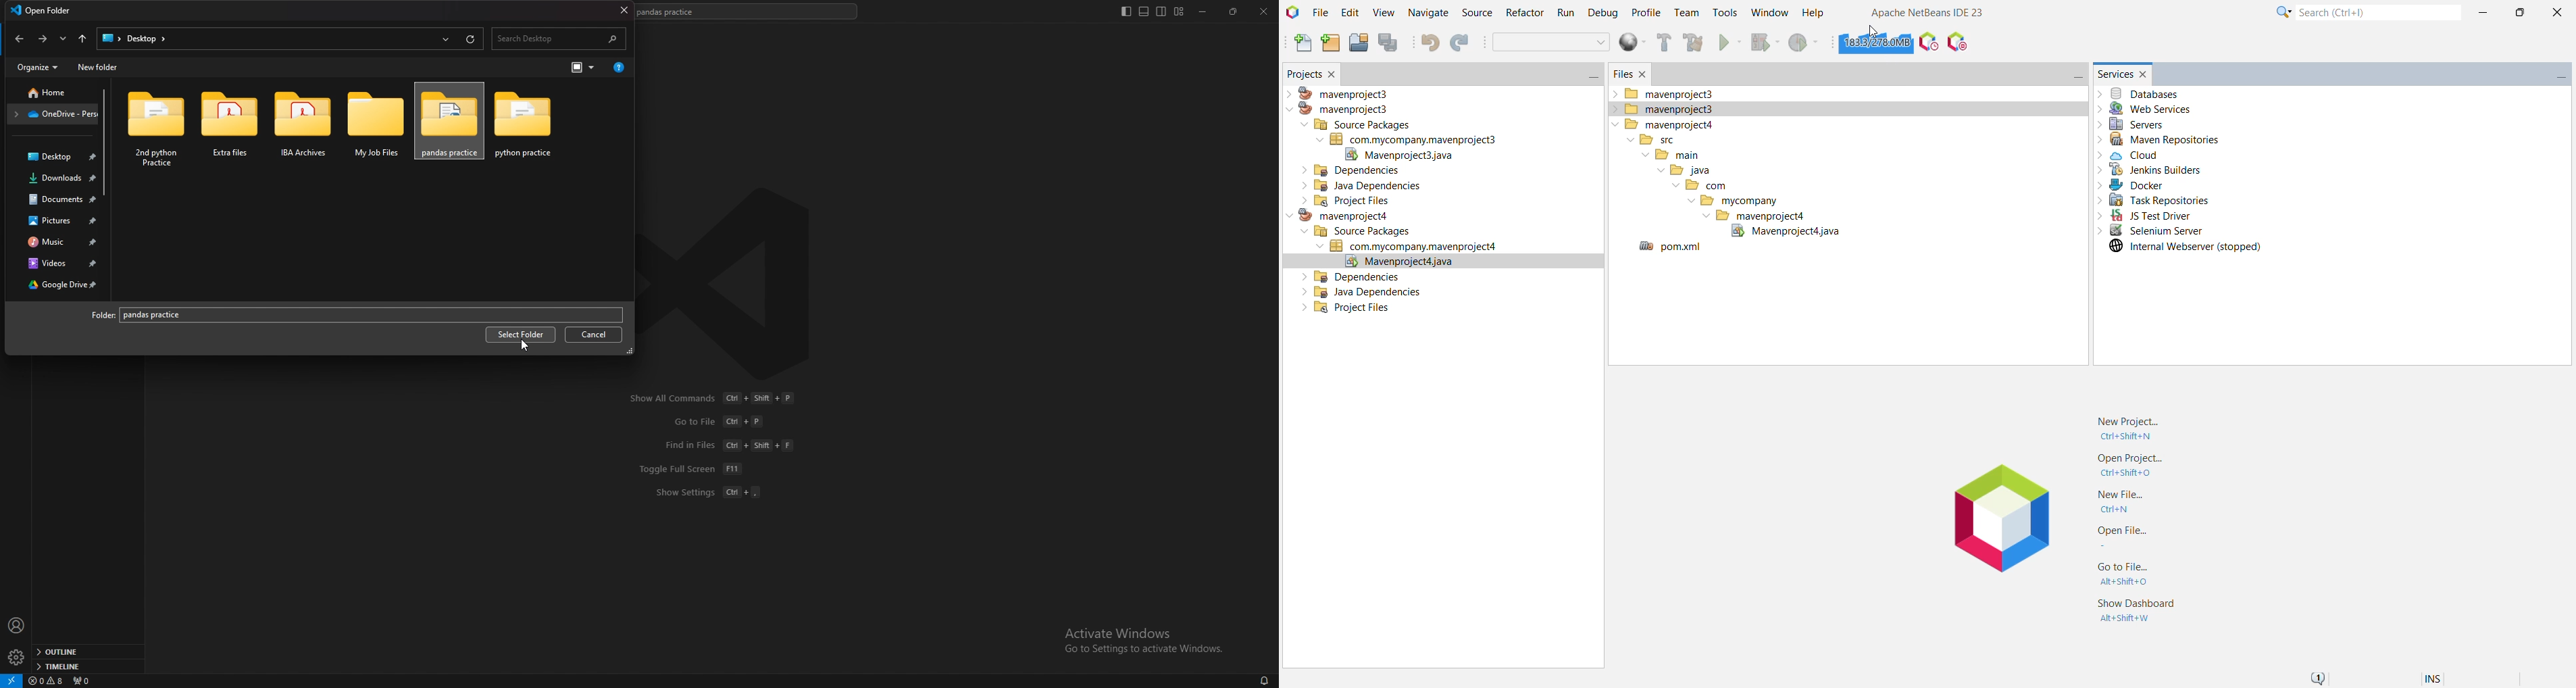 The image size is (2576, 700). I want to click on Cursor, so click(1872, 32).